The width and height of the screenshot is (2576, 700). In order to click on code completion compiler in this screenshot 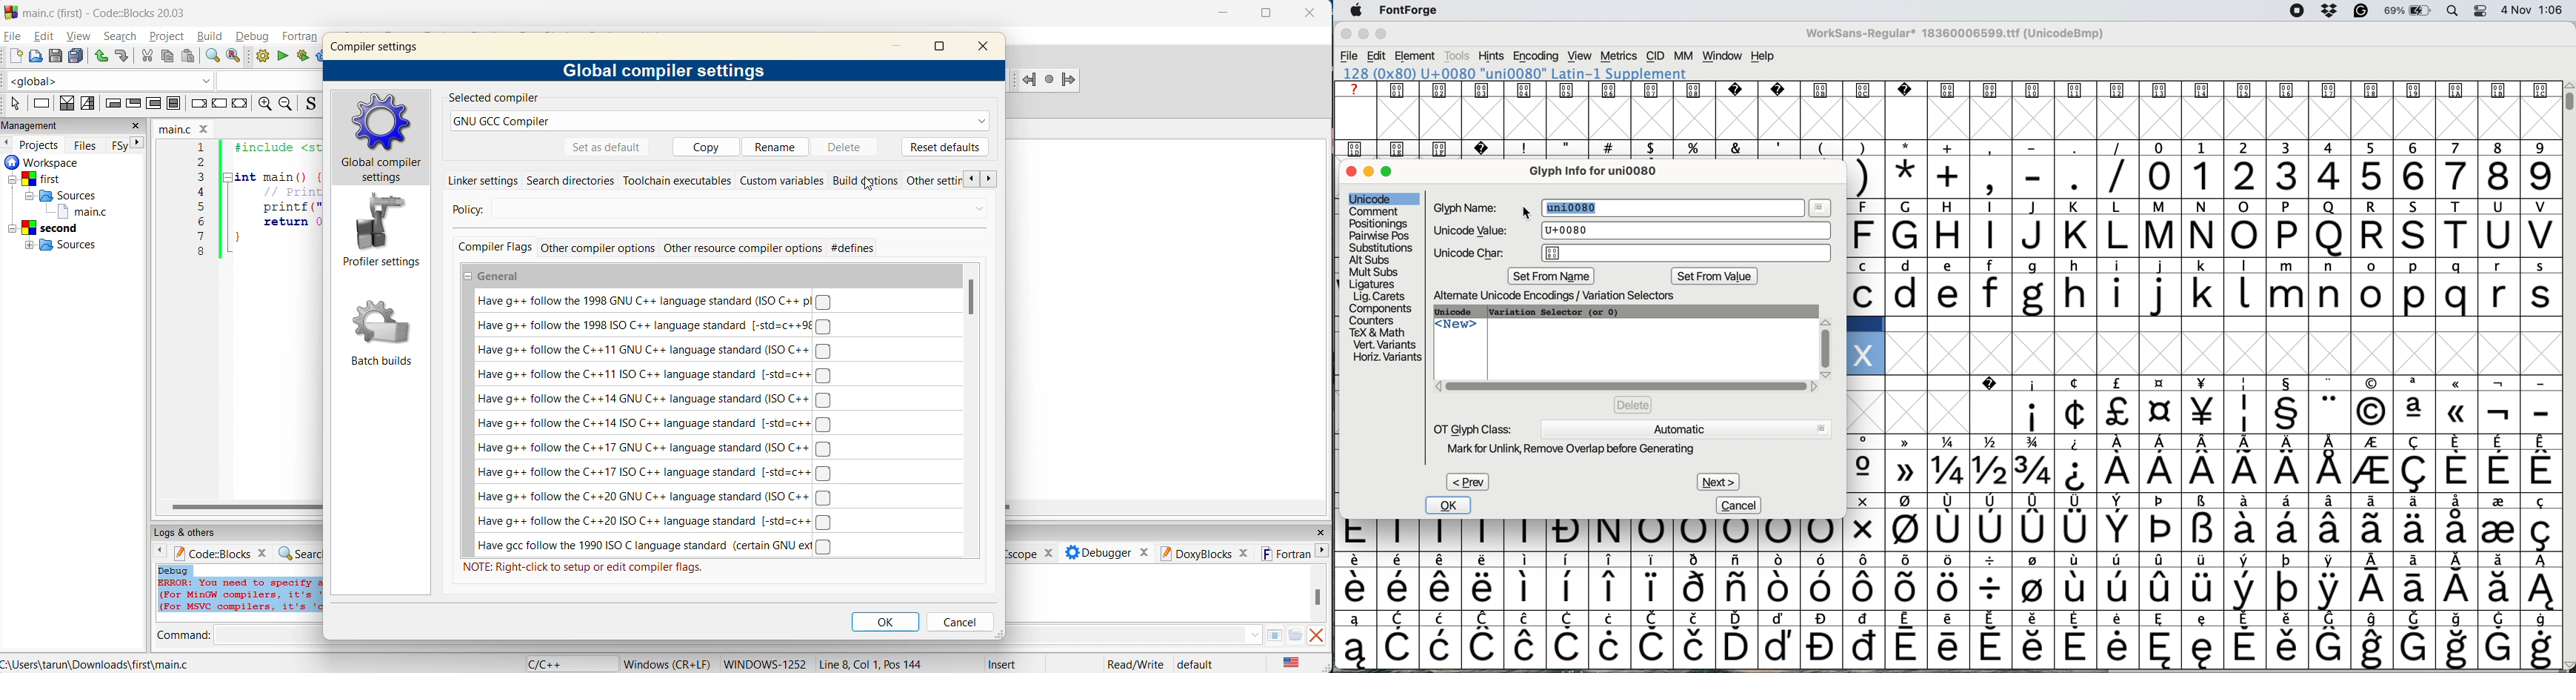, I will do `click(158, 83)`.